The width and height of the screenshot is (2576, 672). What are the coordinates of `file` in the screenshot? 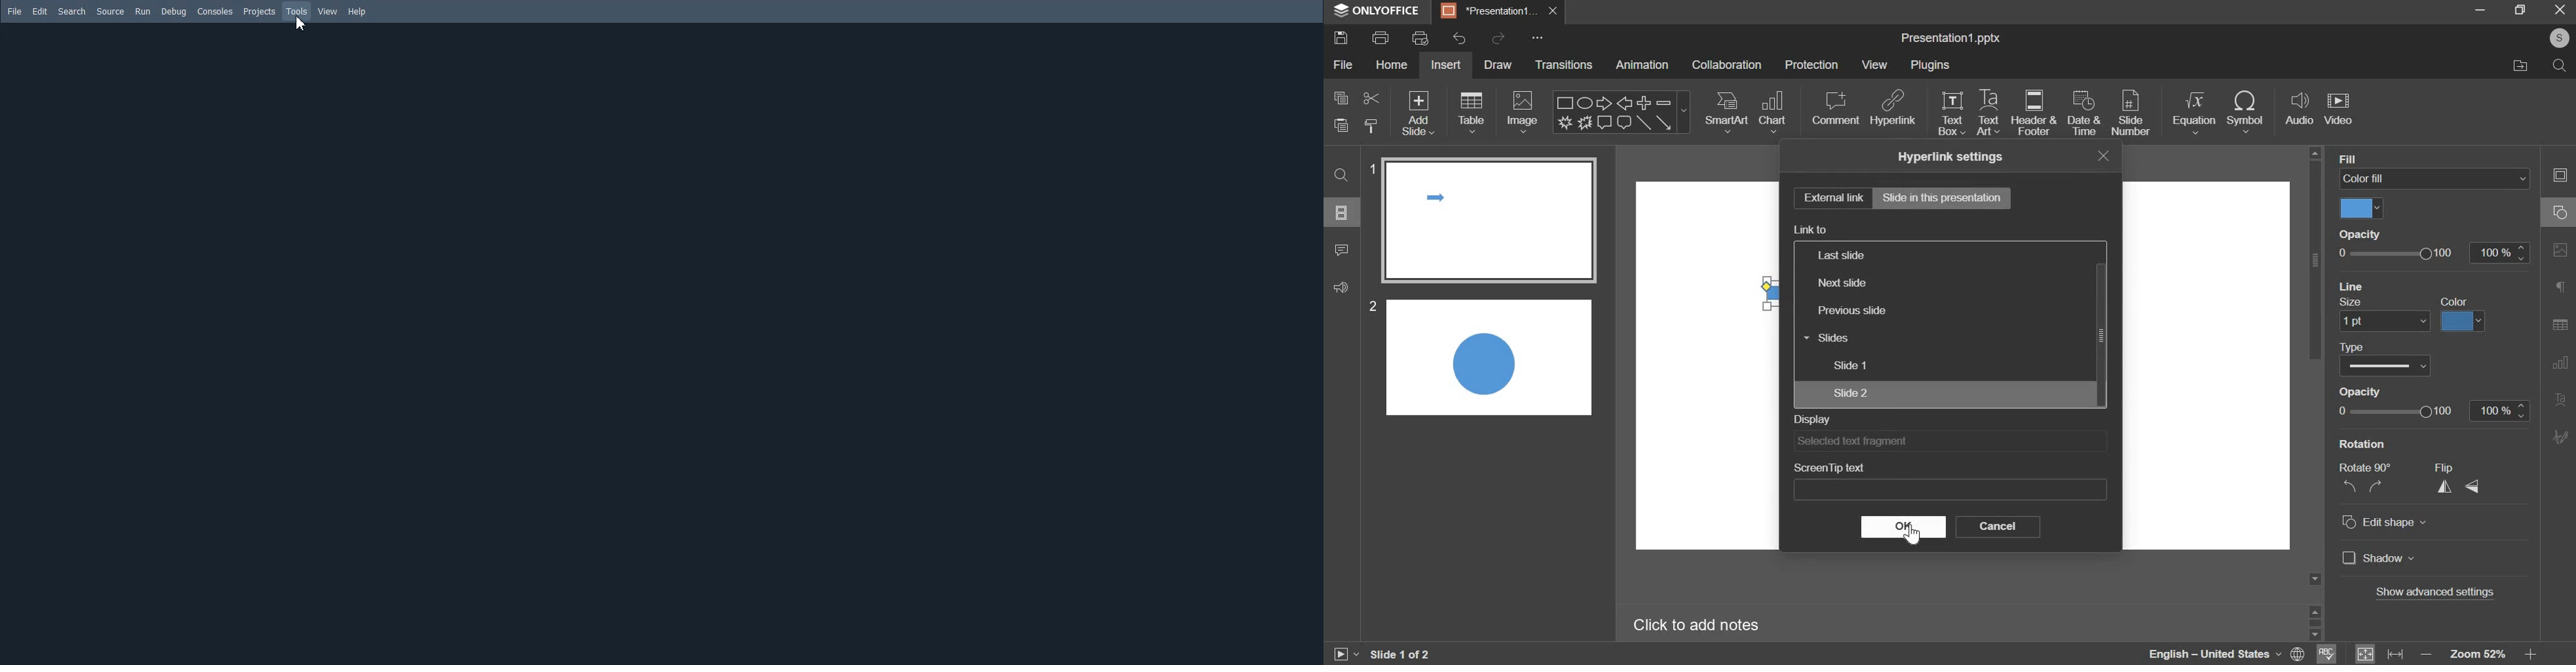 It's located at (1343, 64).